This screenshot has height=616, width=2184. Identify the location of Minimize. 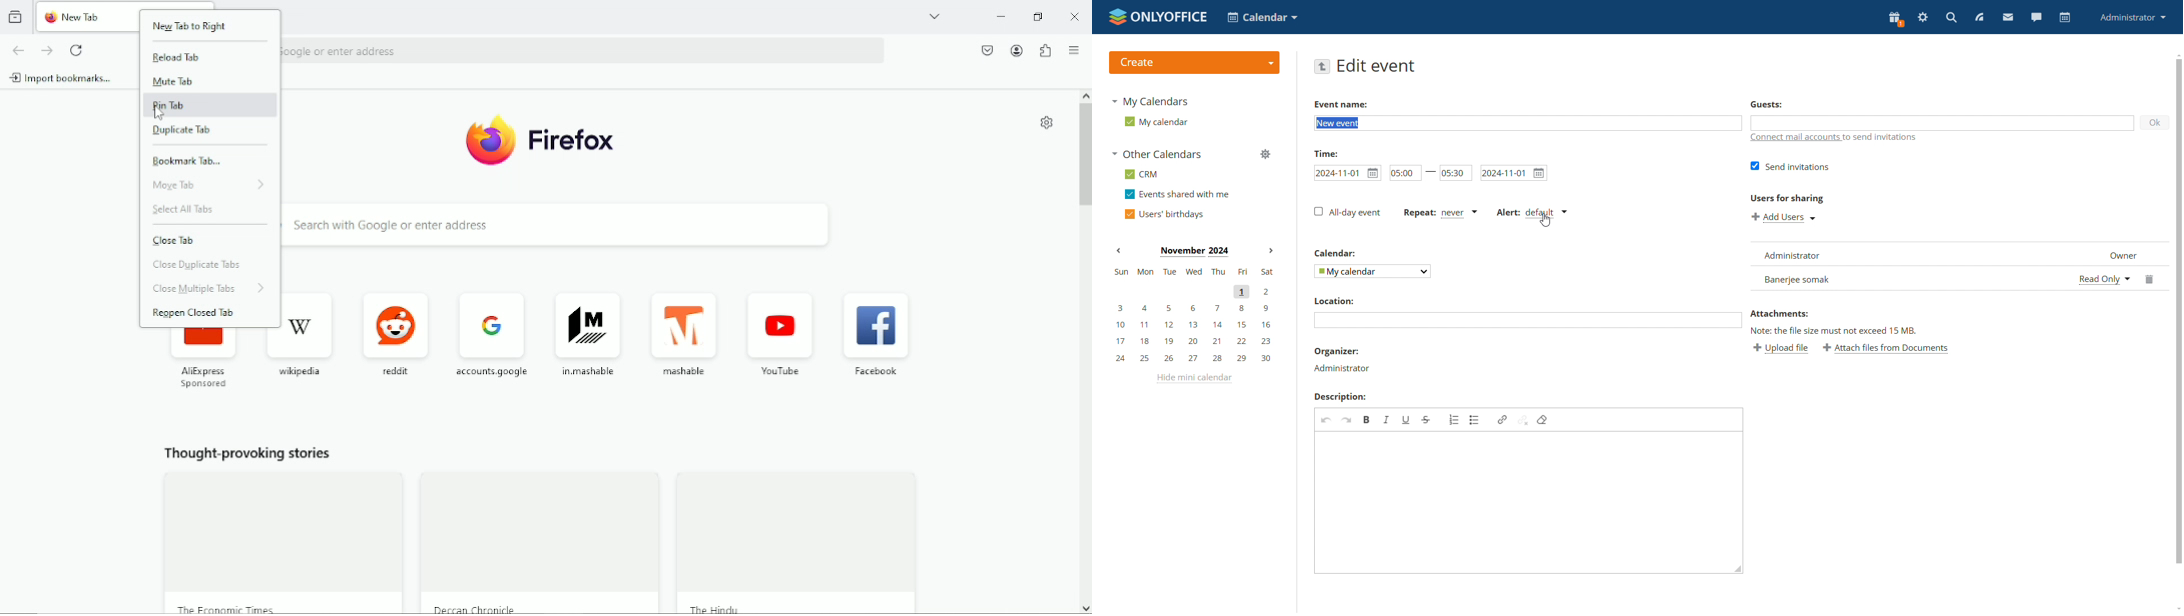
(1002, 16).